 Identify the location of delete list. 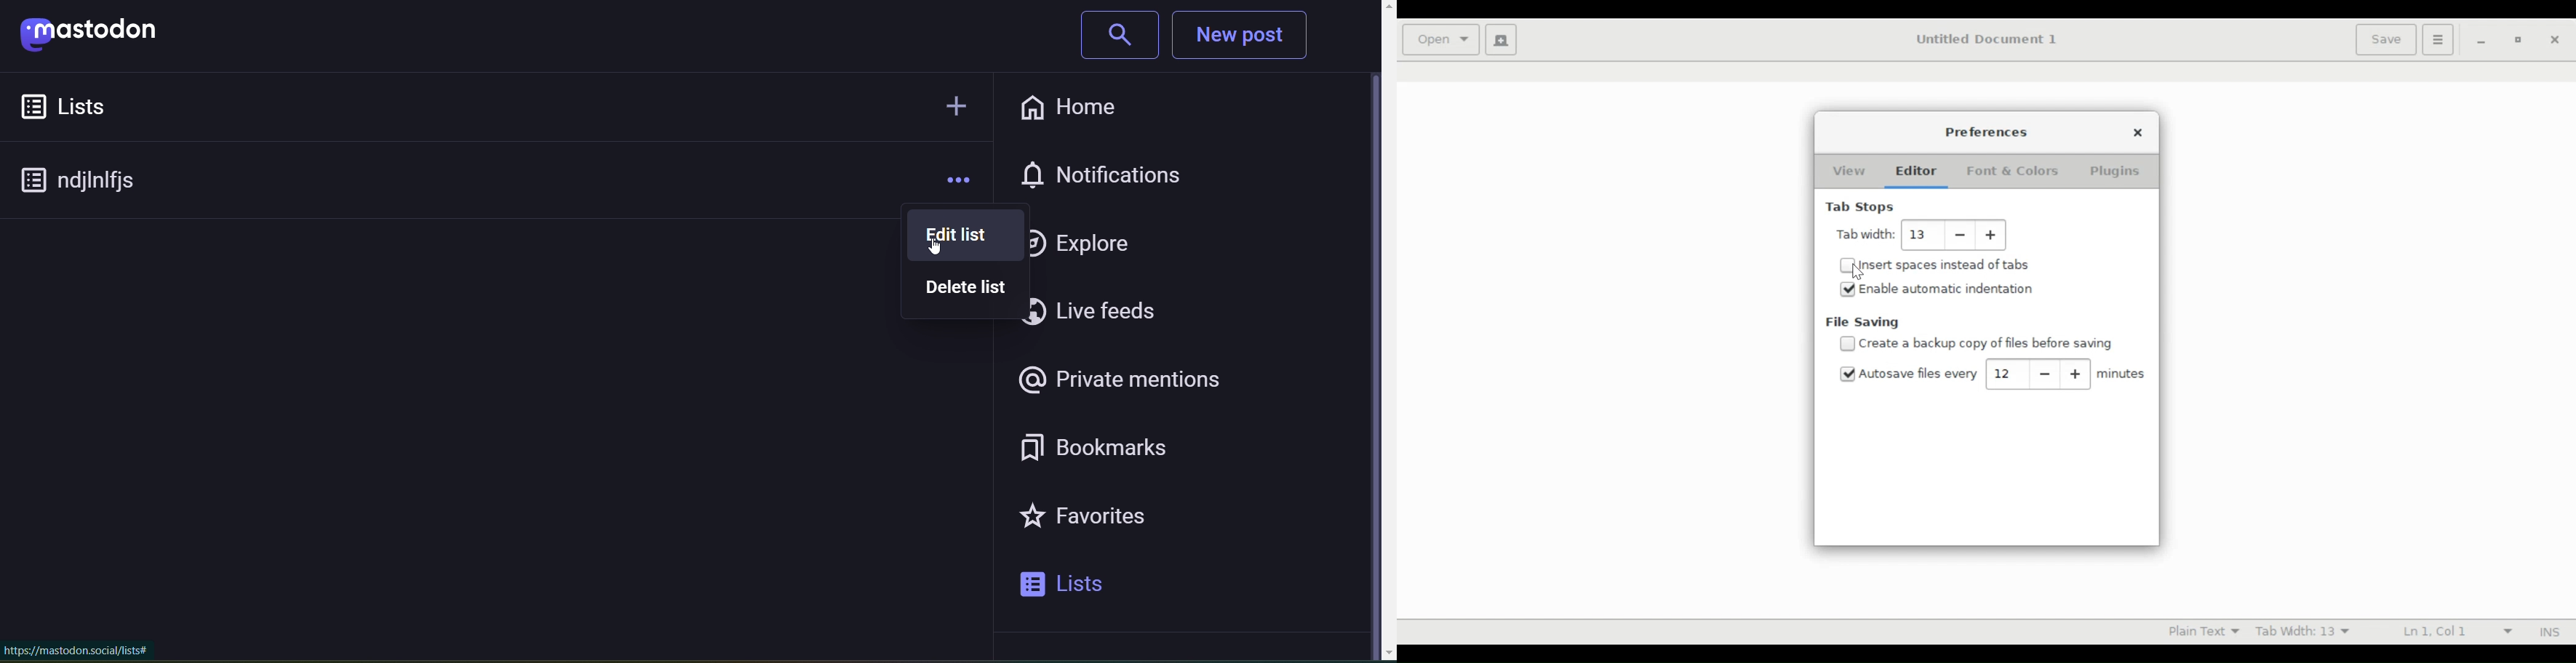
(964, 290).